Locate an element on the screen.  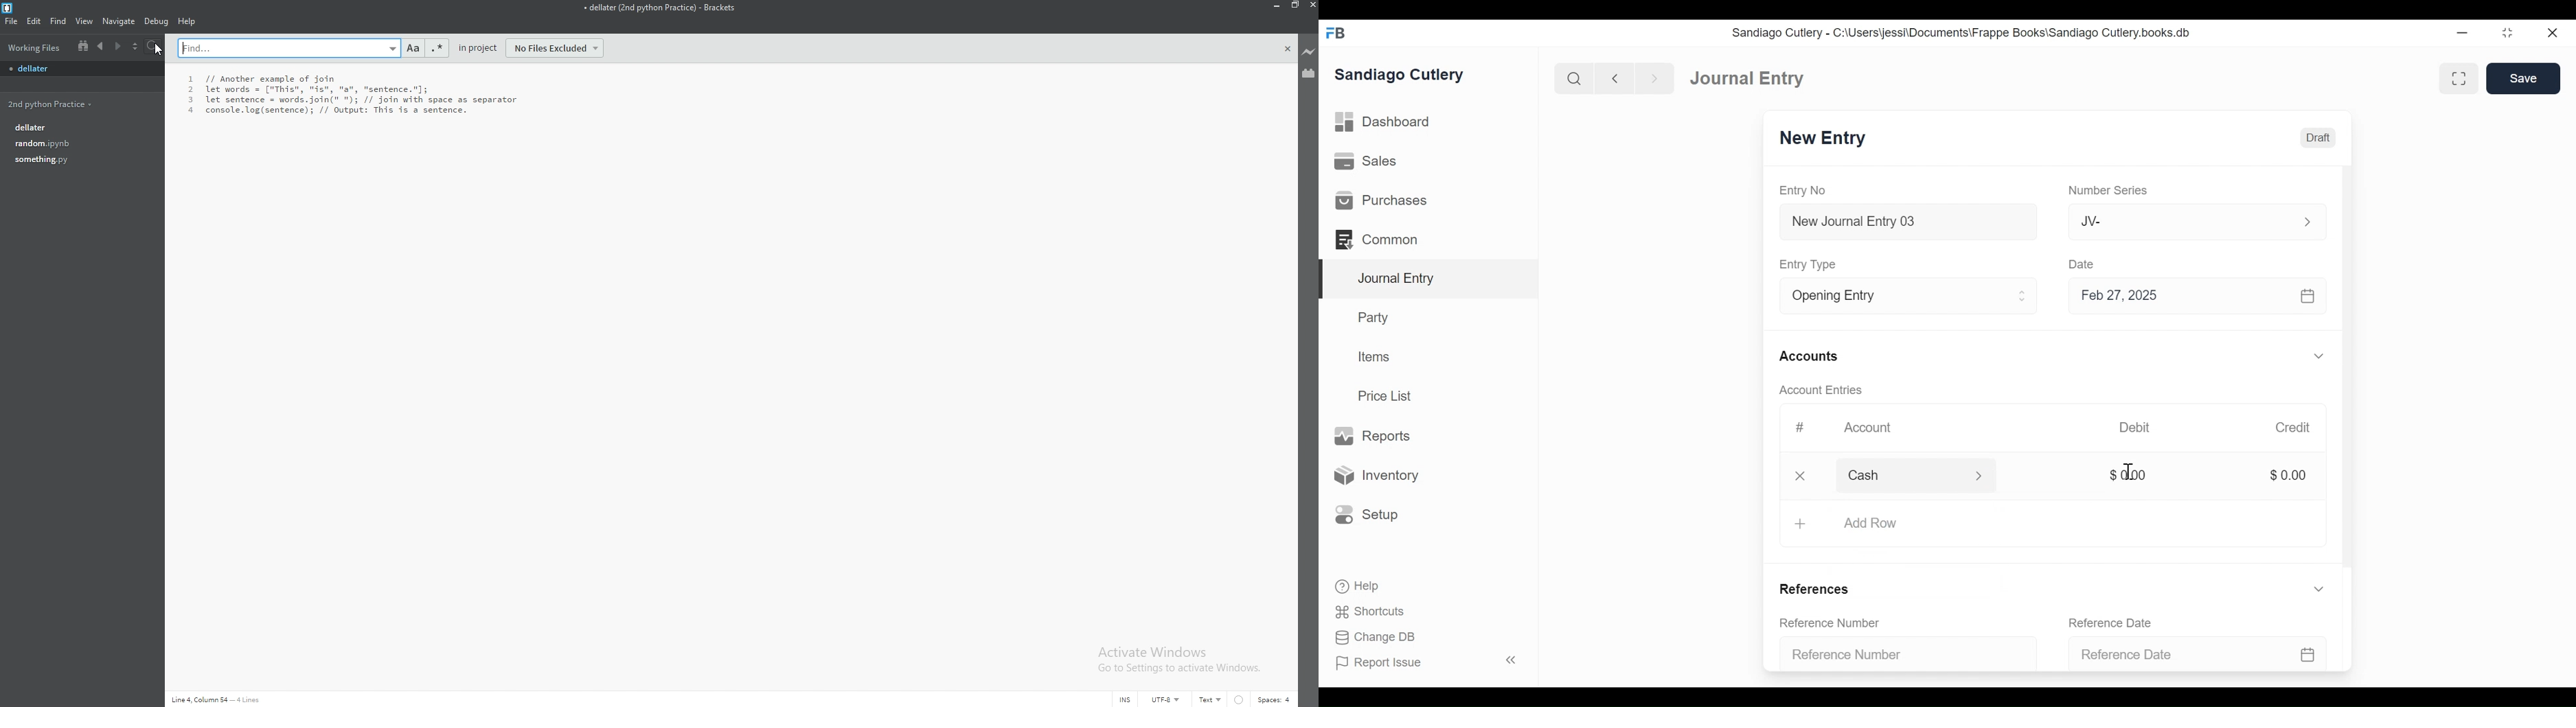
Reference Number is located at coordinates (1901, 652).